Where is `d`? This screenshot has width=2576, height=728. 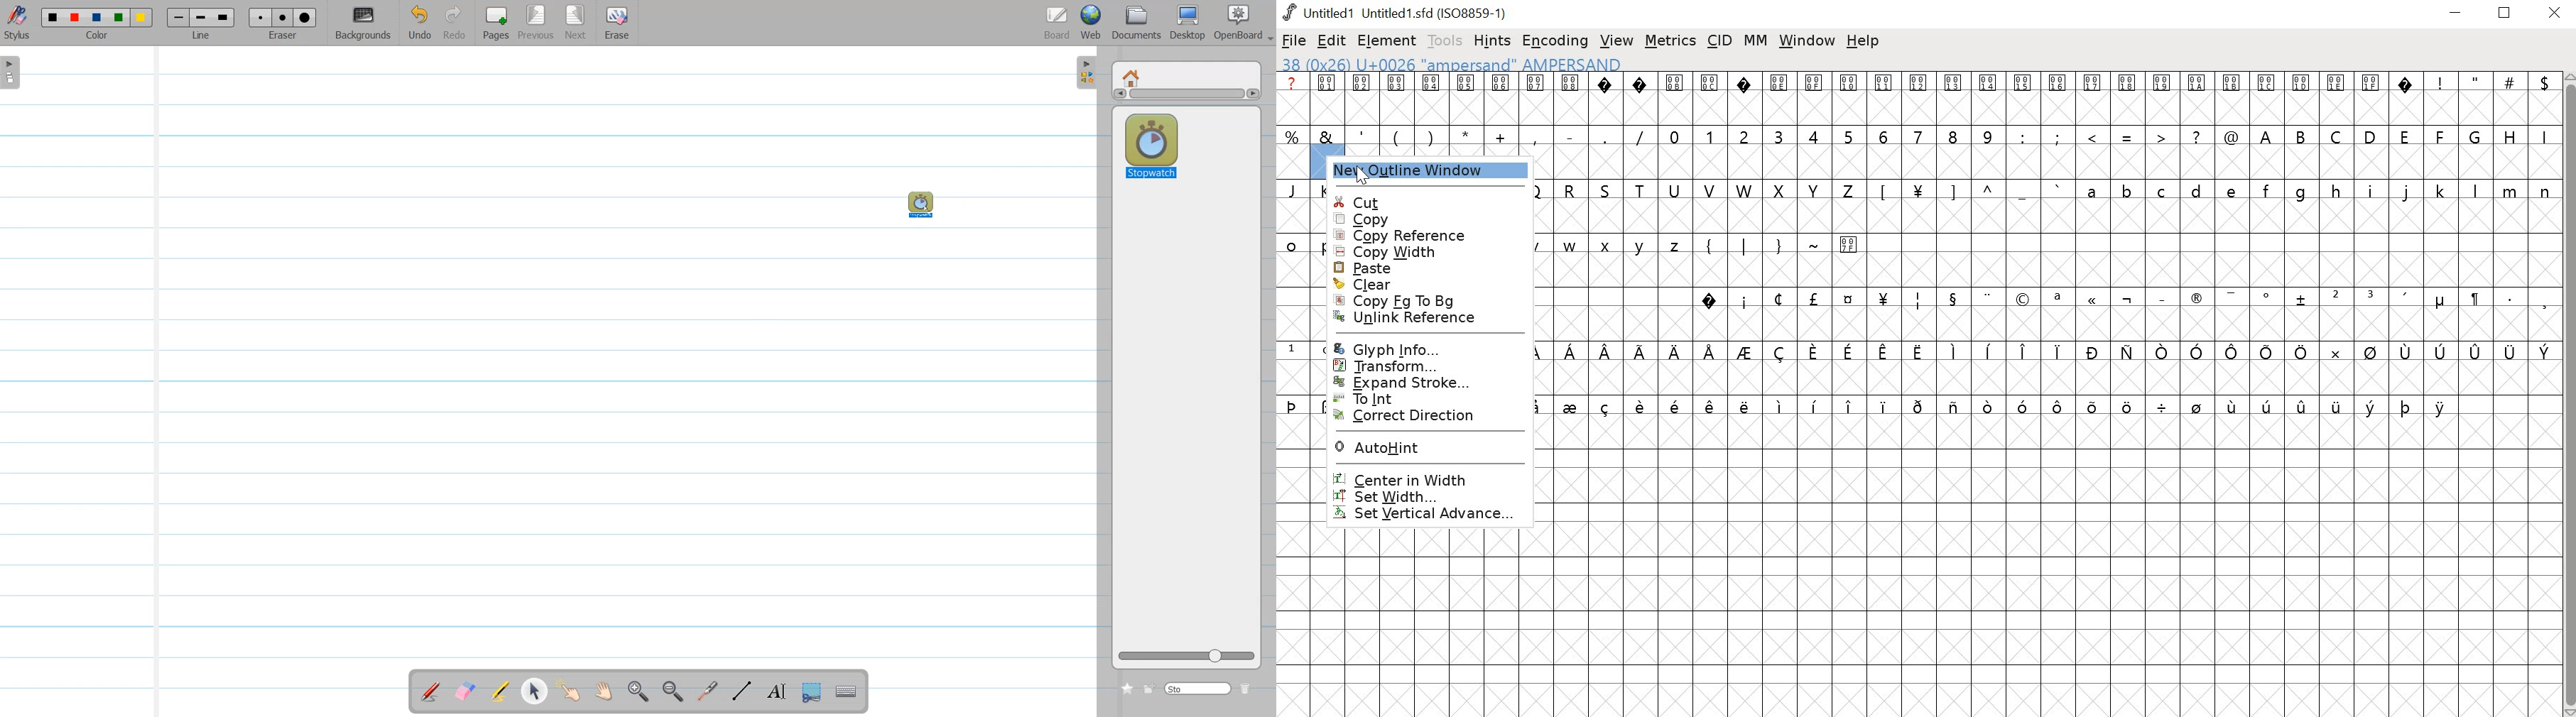
d is located at coordinates (2197, 190).